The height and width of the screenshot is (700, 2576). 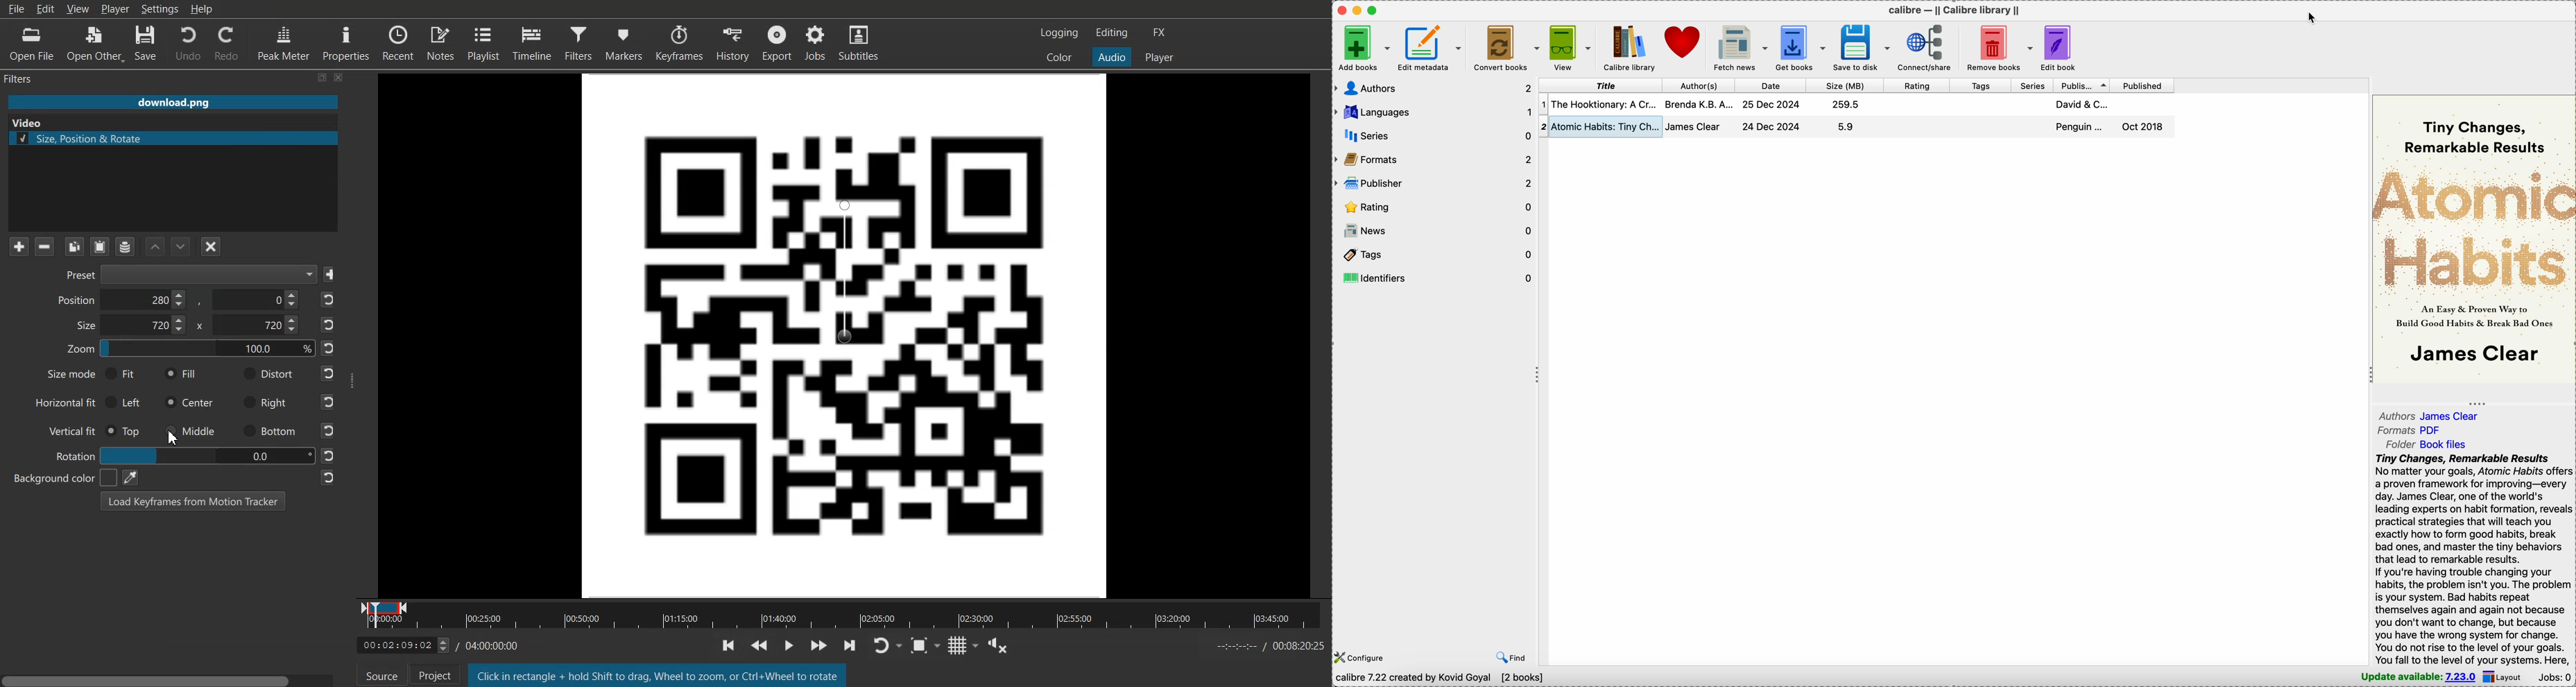 What do you see at coordinates (2425, 444) in the screenshot?
I see `folder book files` at bounding box center [2425, 444].